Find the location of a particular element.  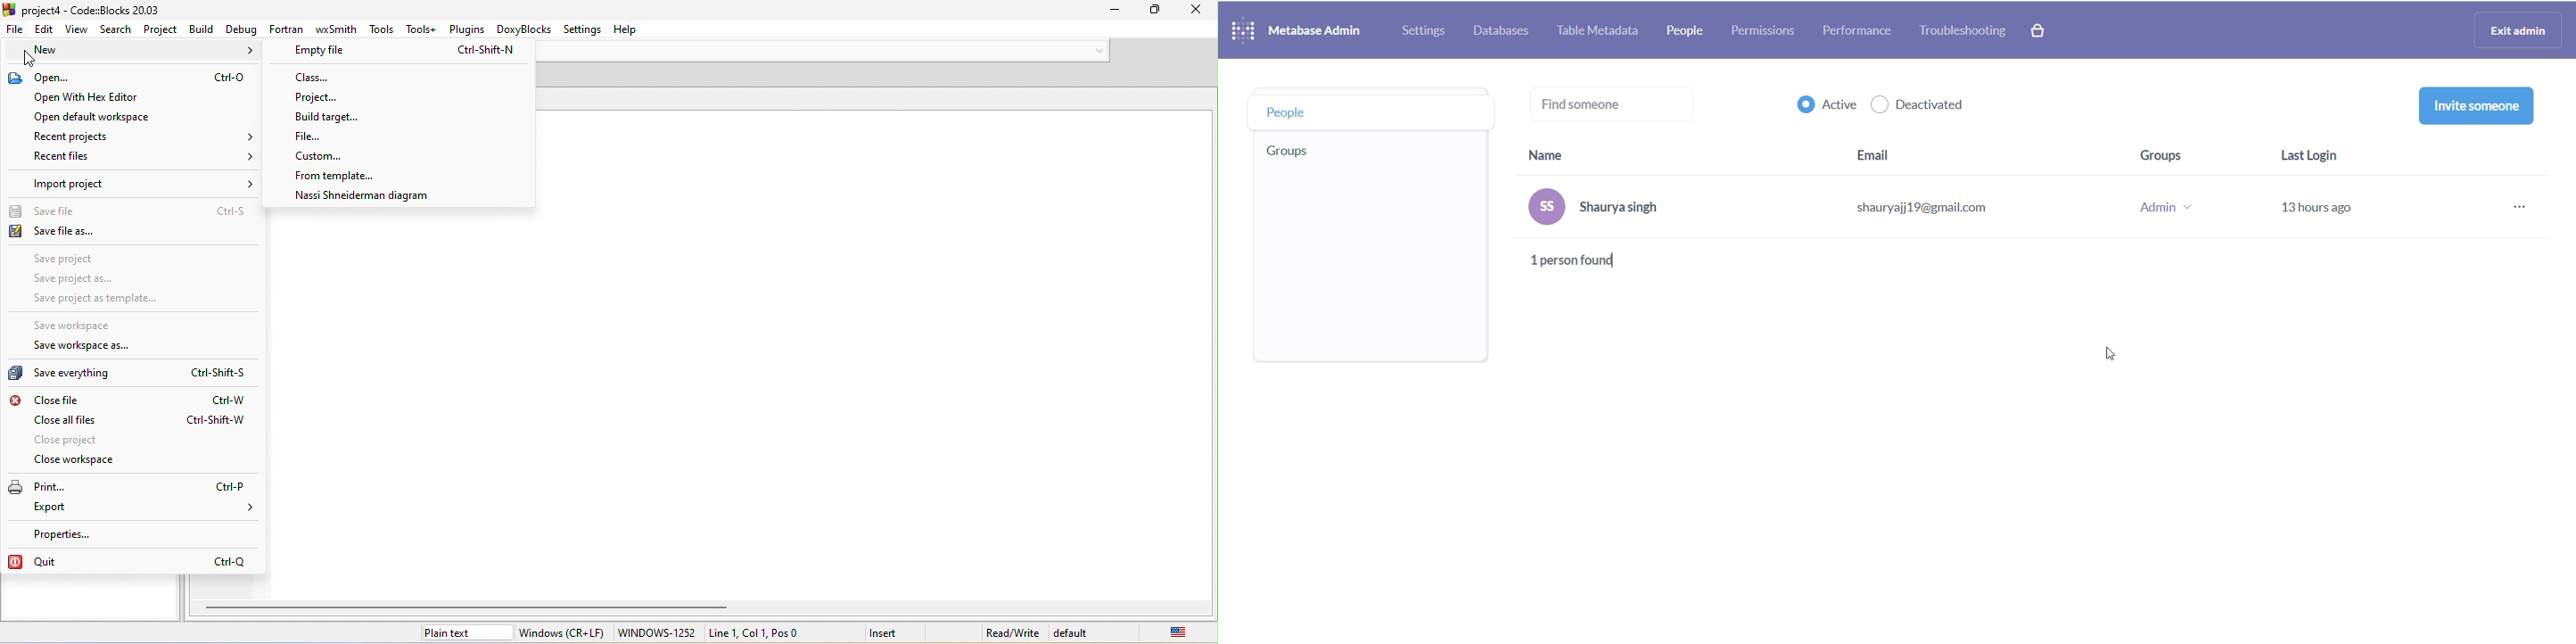

wxsmith is located at coordinates (337, 30).